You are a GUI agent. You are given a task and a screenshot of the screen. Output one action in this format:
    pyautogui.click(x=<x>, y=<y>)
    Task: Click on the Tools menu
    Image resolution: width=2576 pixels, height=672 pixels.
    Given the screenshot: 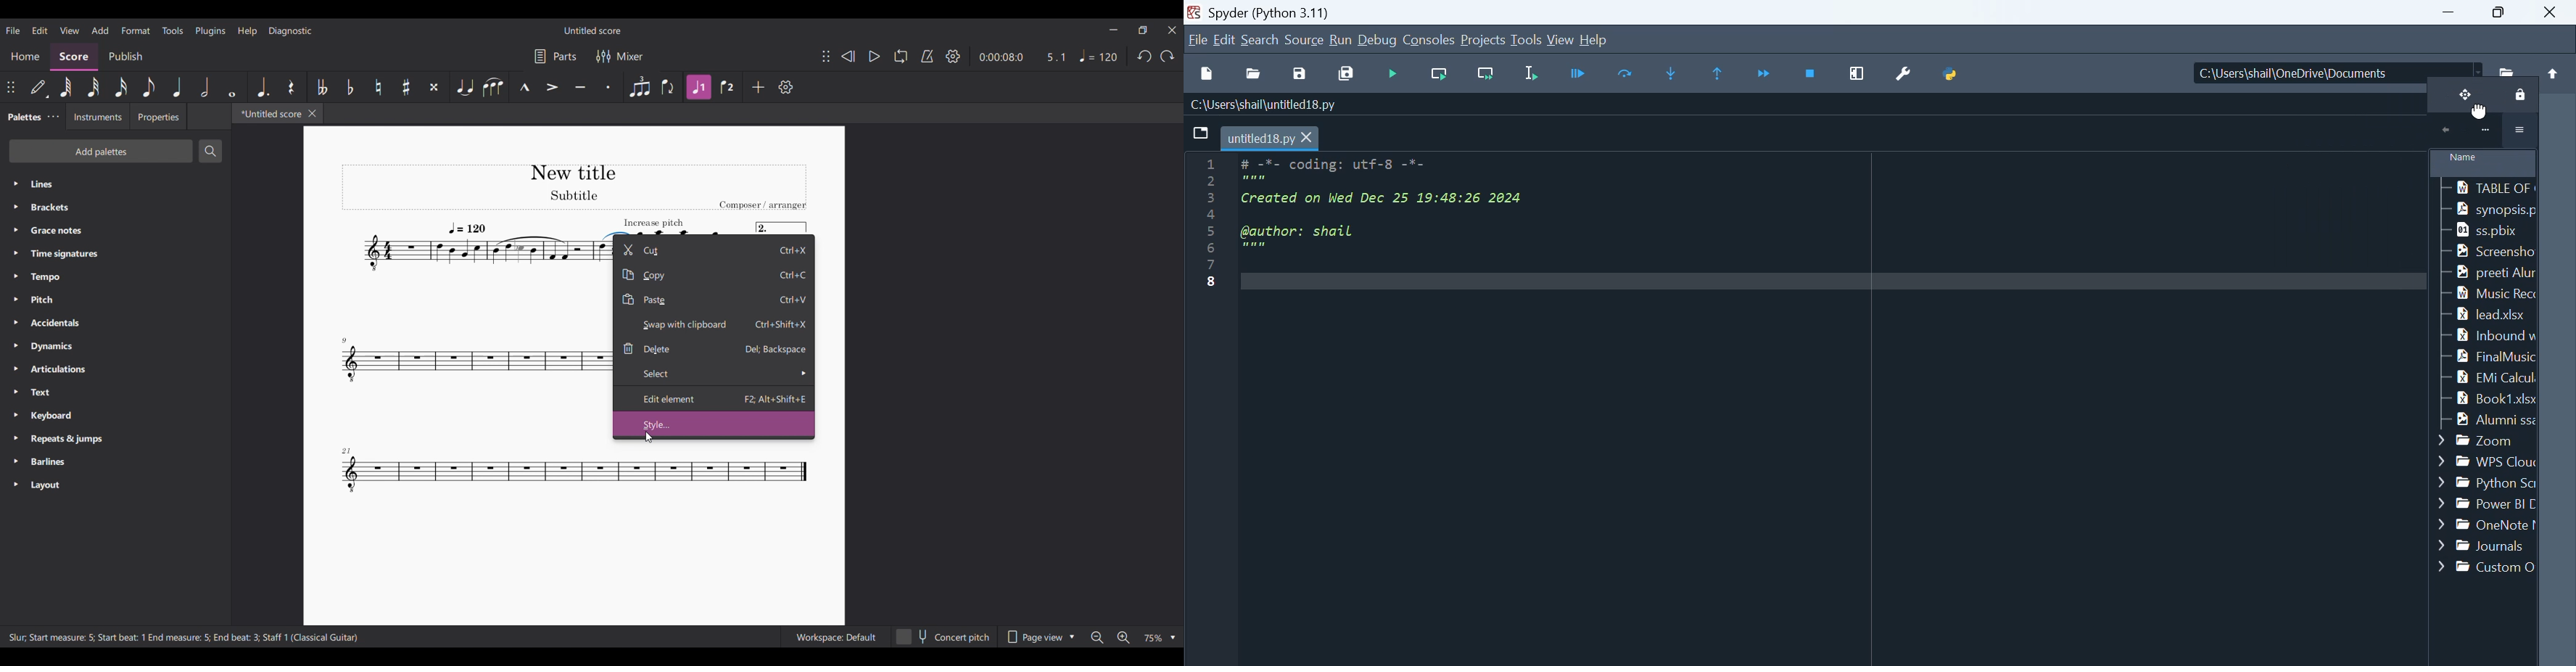 What is the action you would take?
    pyautogui.click(x=172, y=30)
    